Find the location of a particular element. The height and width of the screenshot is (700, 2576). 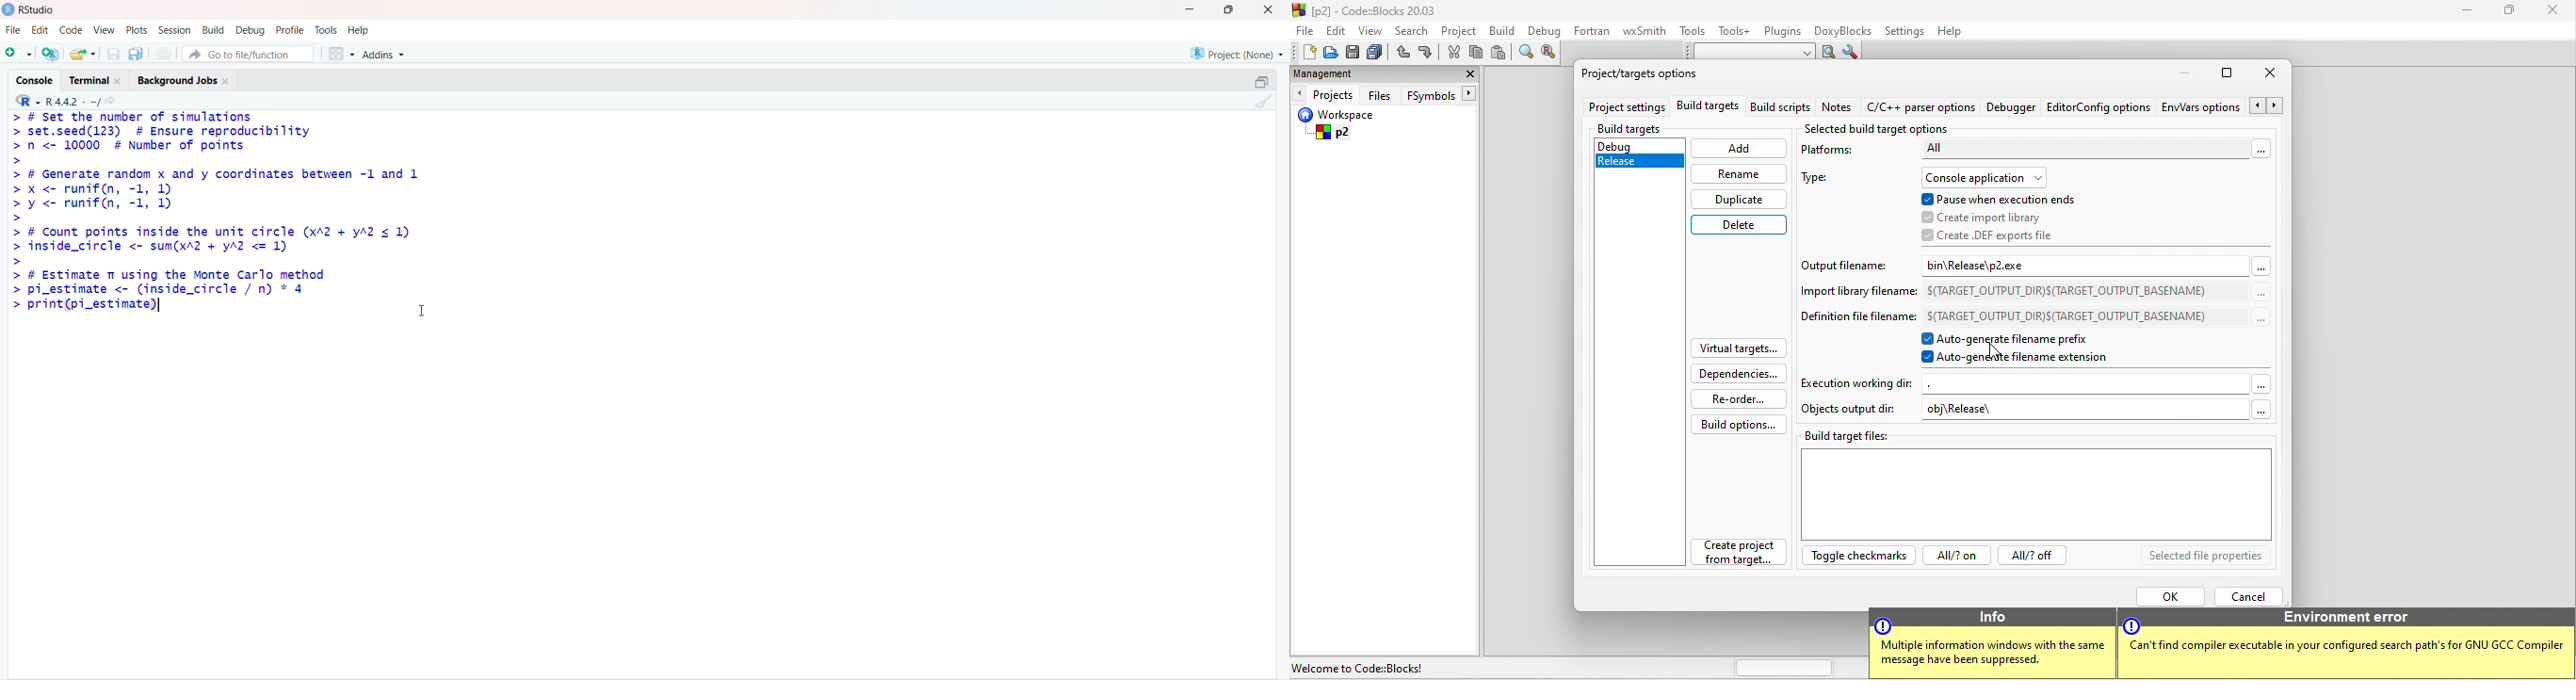

ok is located at coordinates (2168, 595).